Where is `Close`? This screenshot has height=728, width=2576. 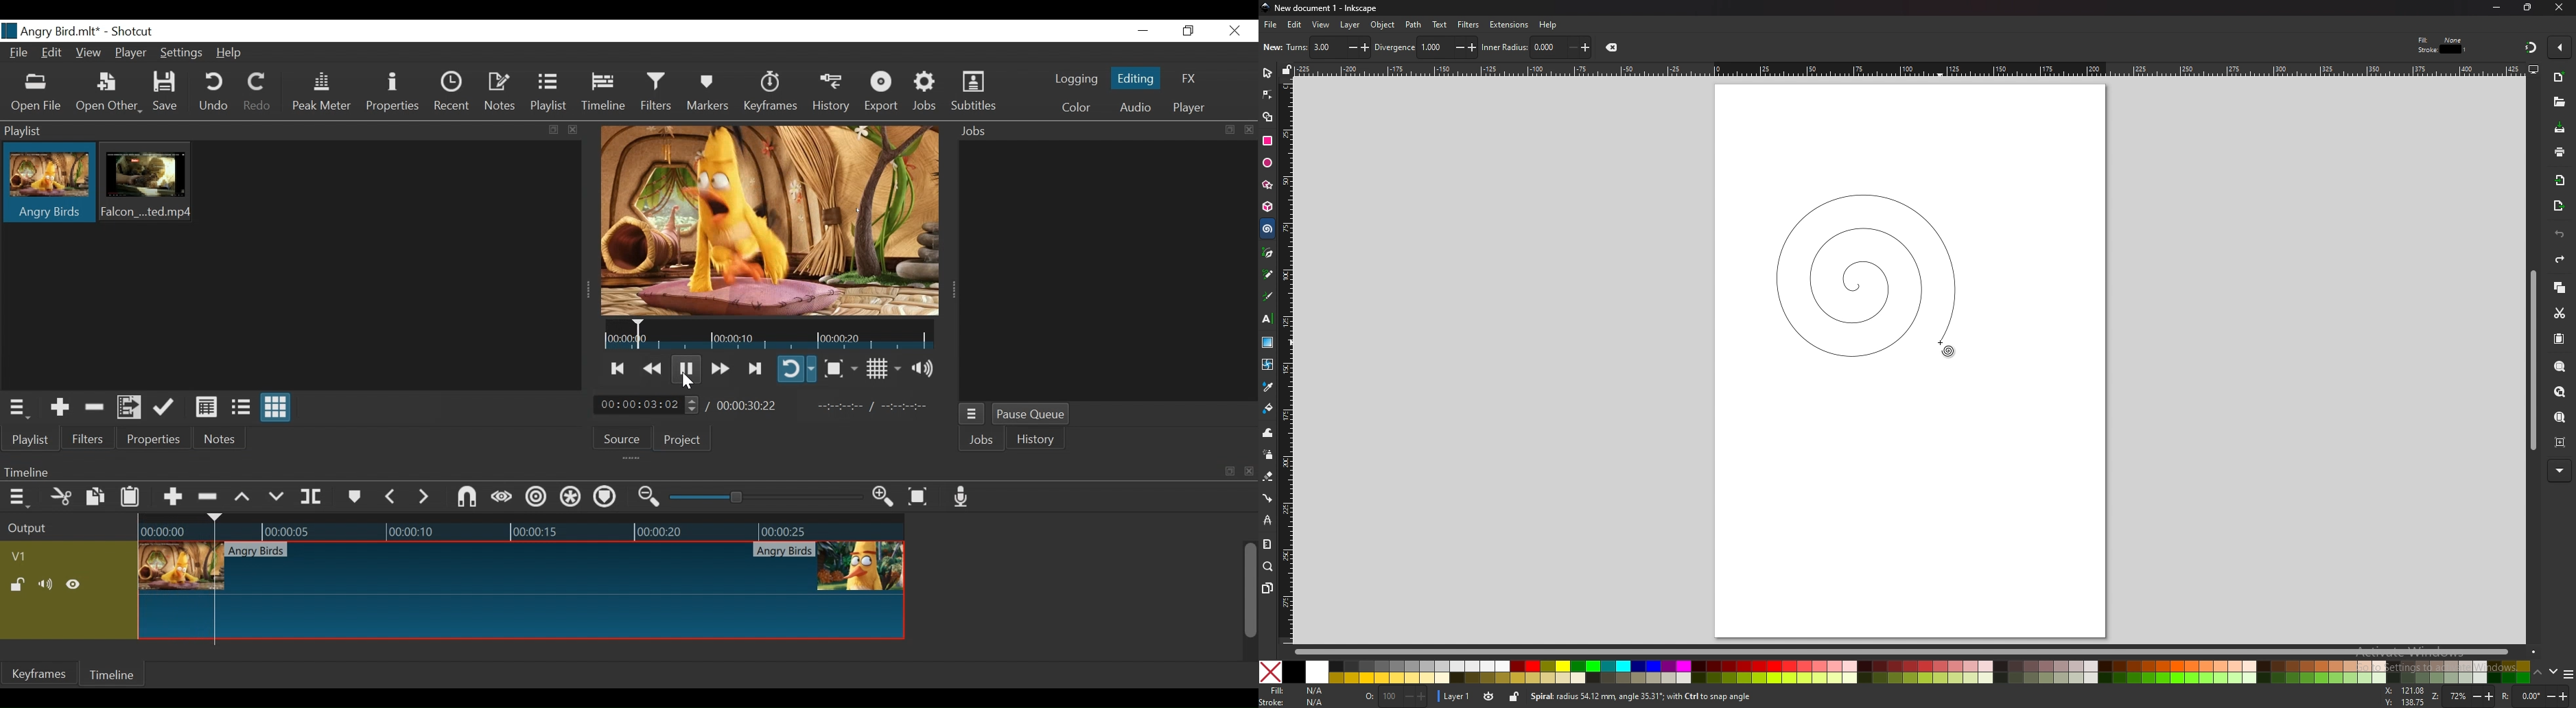 Close is located at coordinates (1235, 31).